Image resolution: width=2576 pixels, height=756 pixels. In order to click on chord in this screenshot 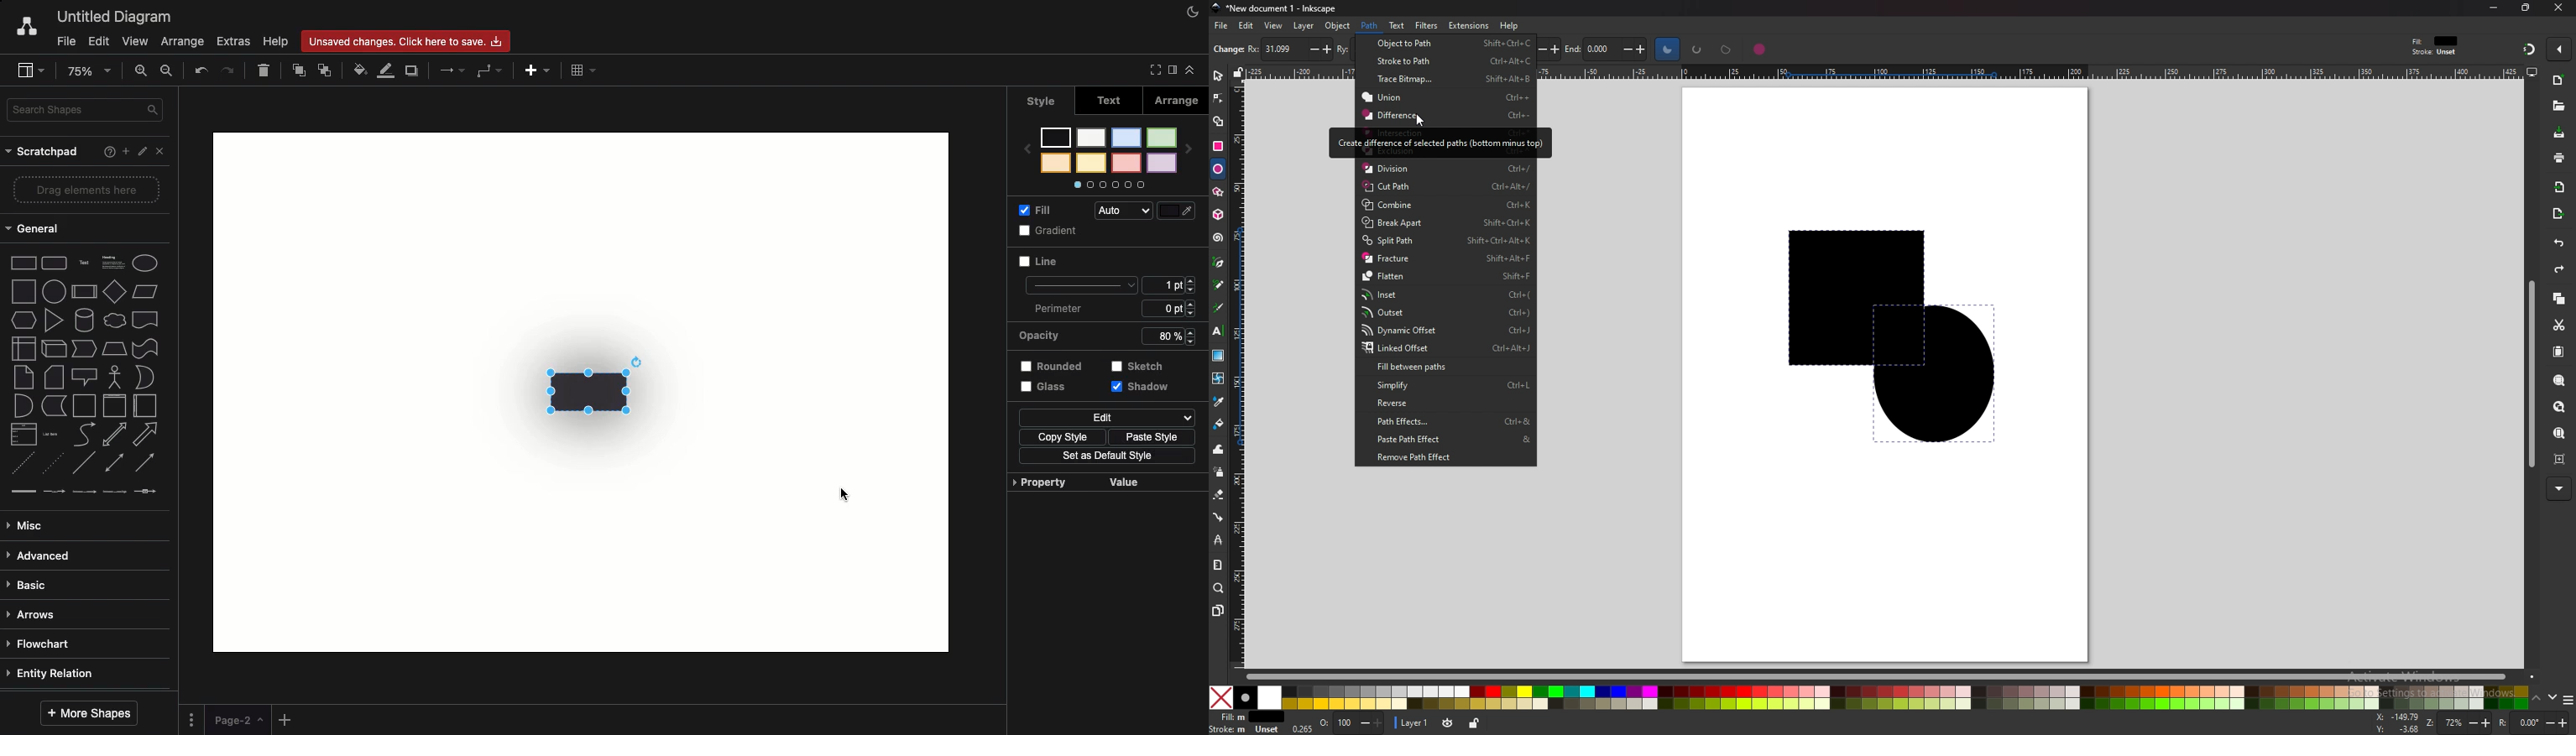, I will do `click(1727, 49)`.